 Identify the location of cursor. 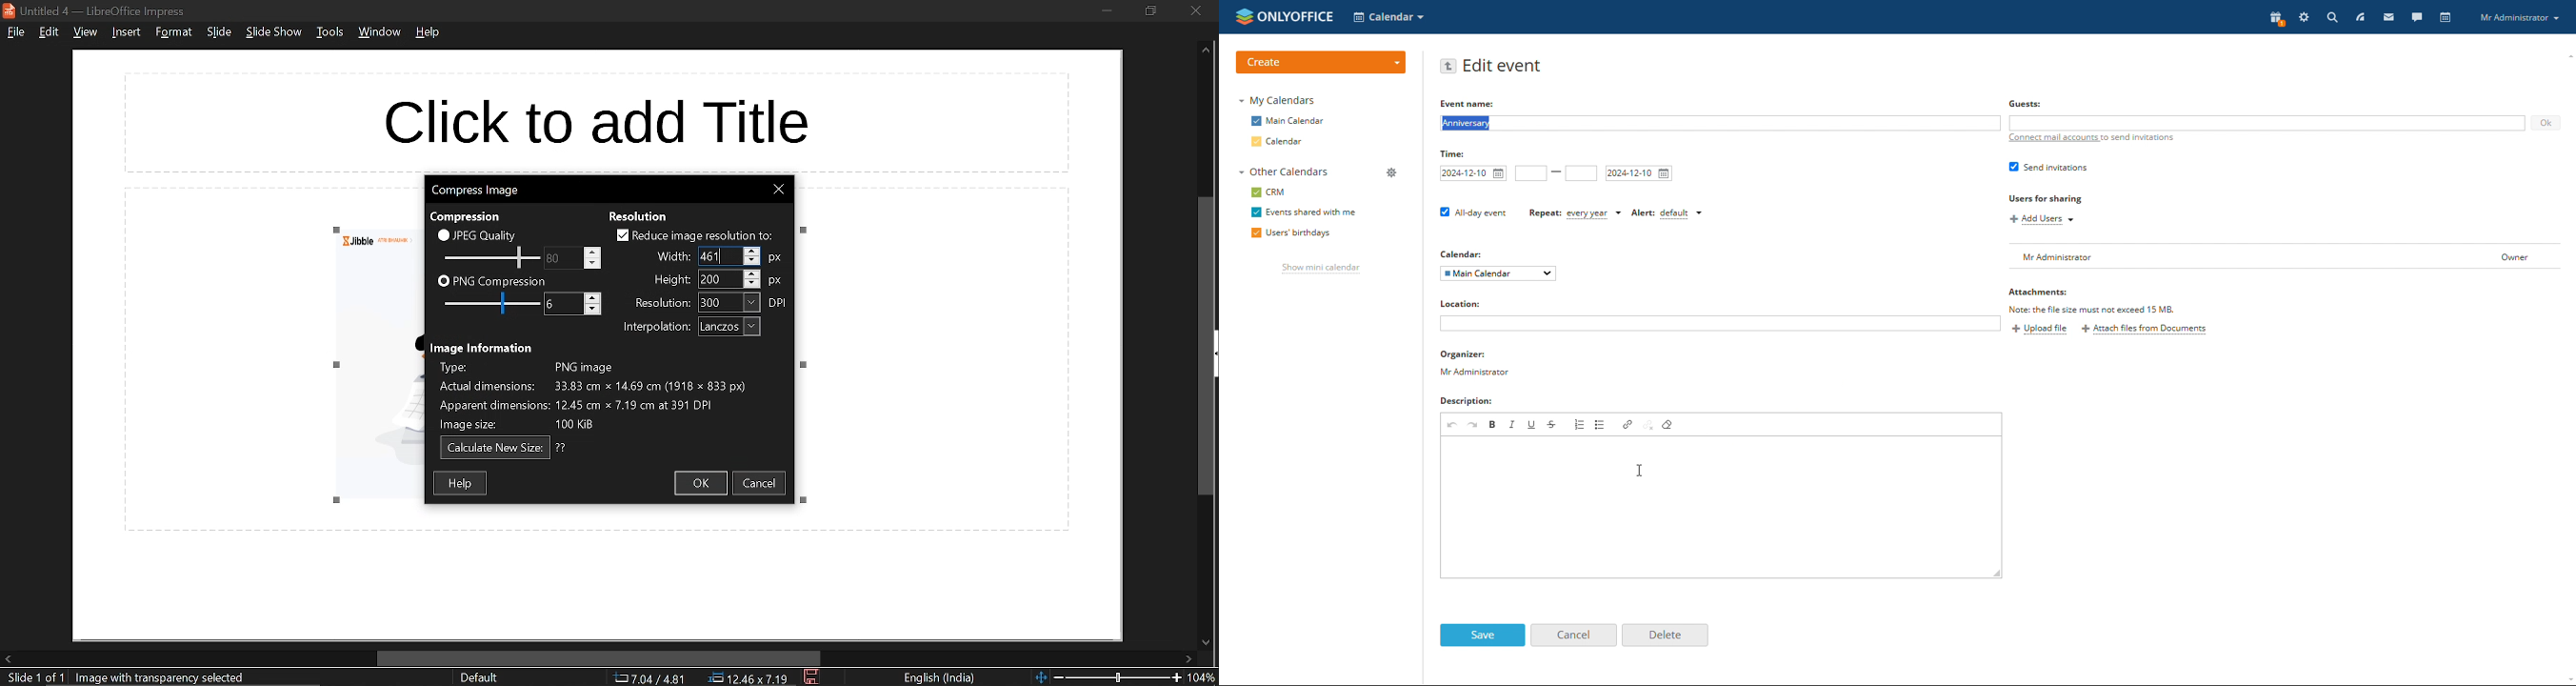
(1639, 470).